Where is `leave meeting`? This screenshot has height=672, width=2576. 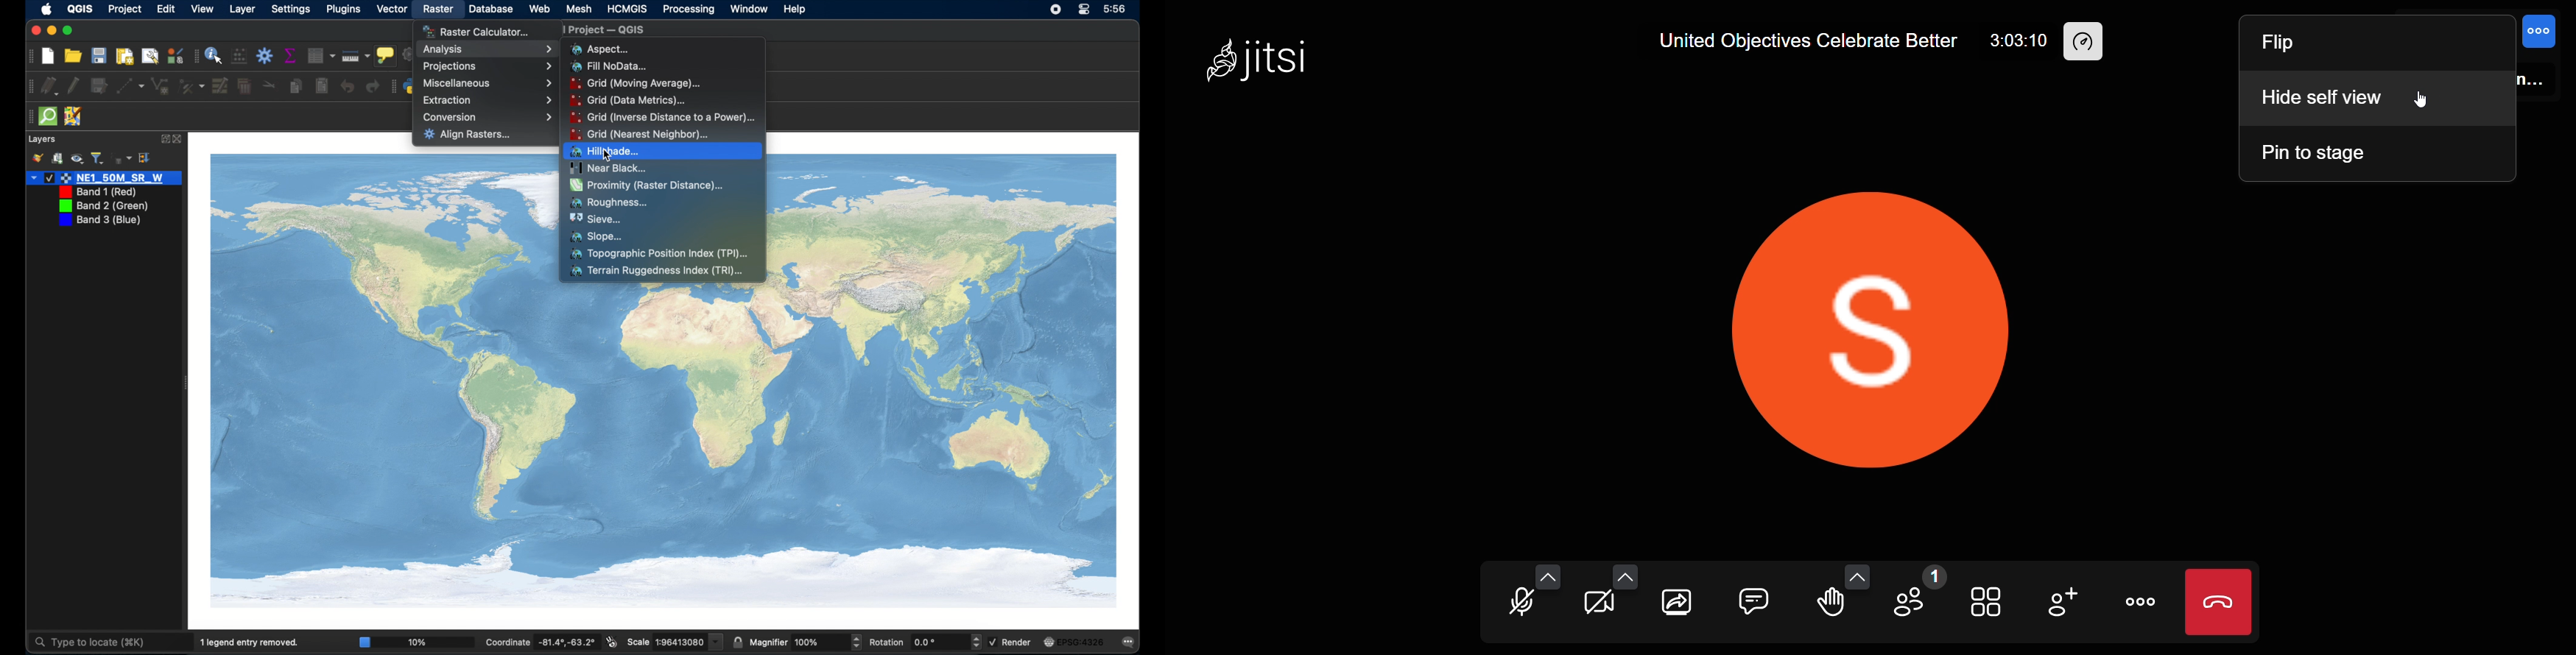
leave meeting is located at coordinates (2220, 603).